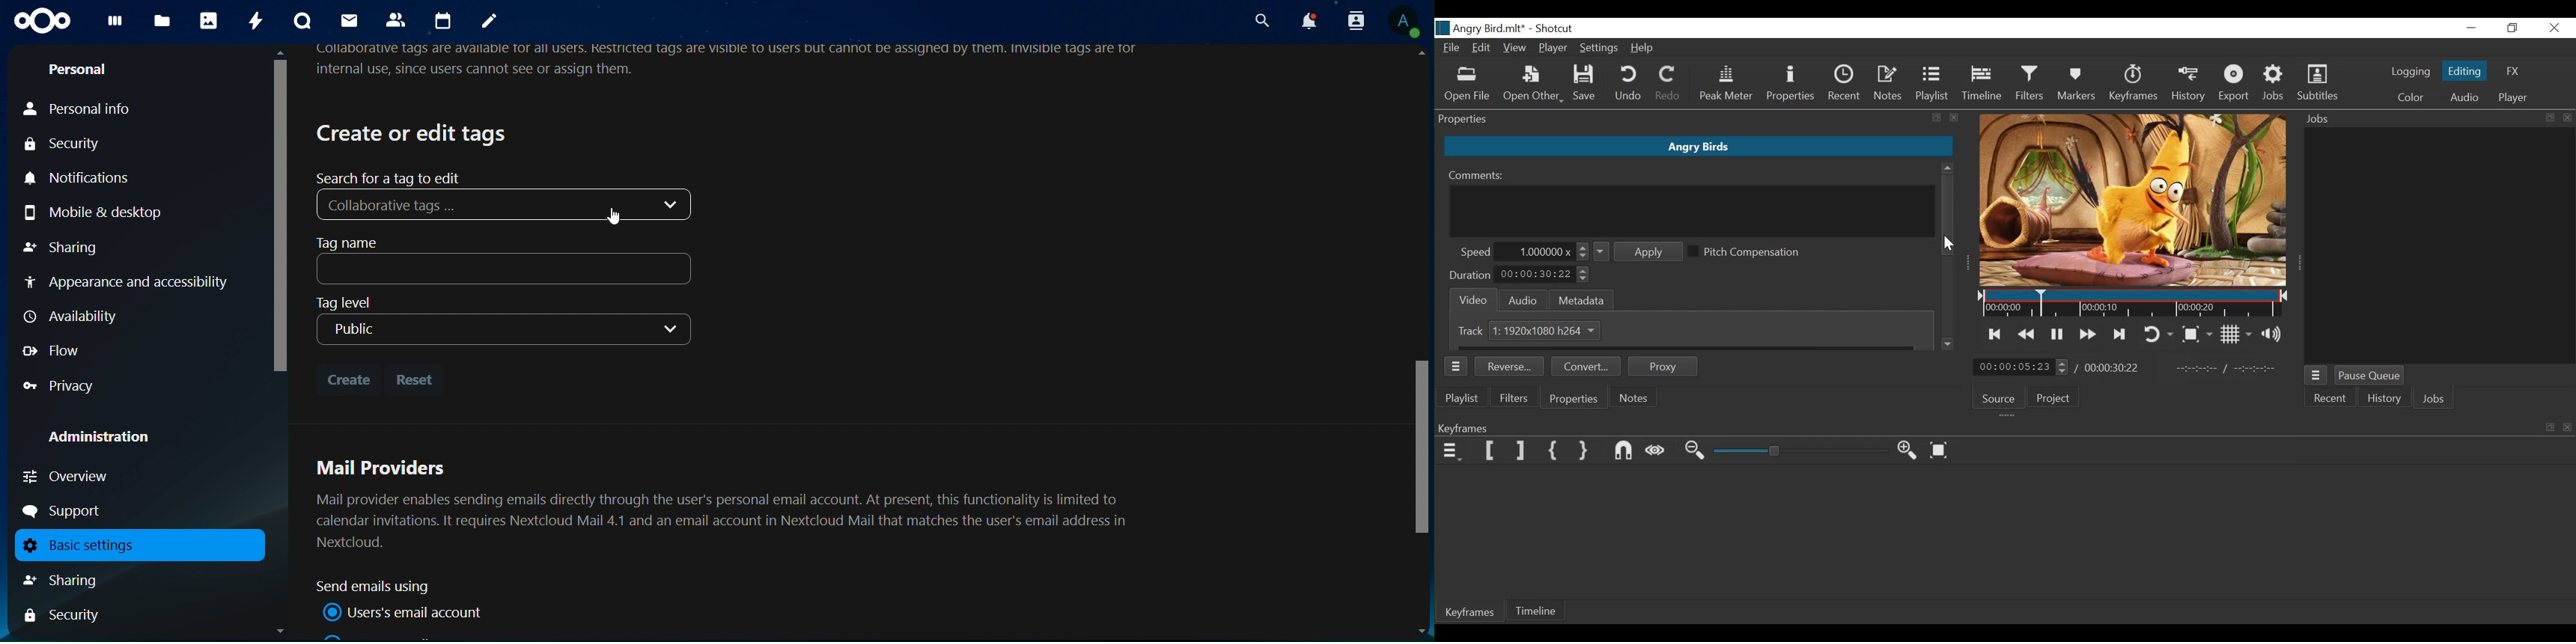 This screenshot has width=2576, height=644. What do you see at coordinates (162, 22) in the screenshot?
I see `files` at bounding box center [162, 22].